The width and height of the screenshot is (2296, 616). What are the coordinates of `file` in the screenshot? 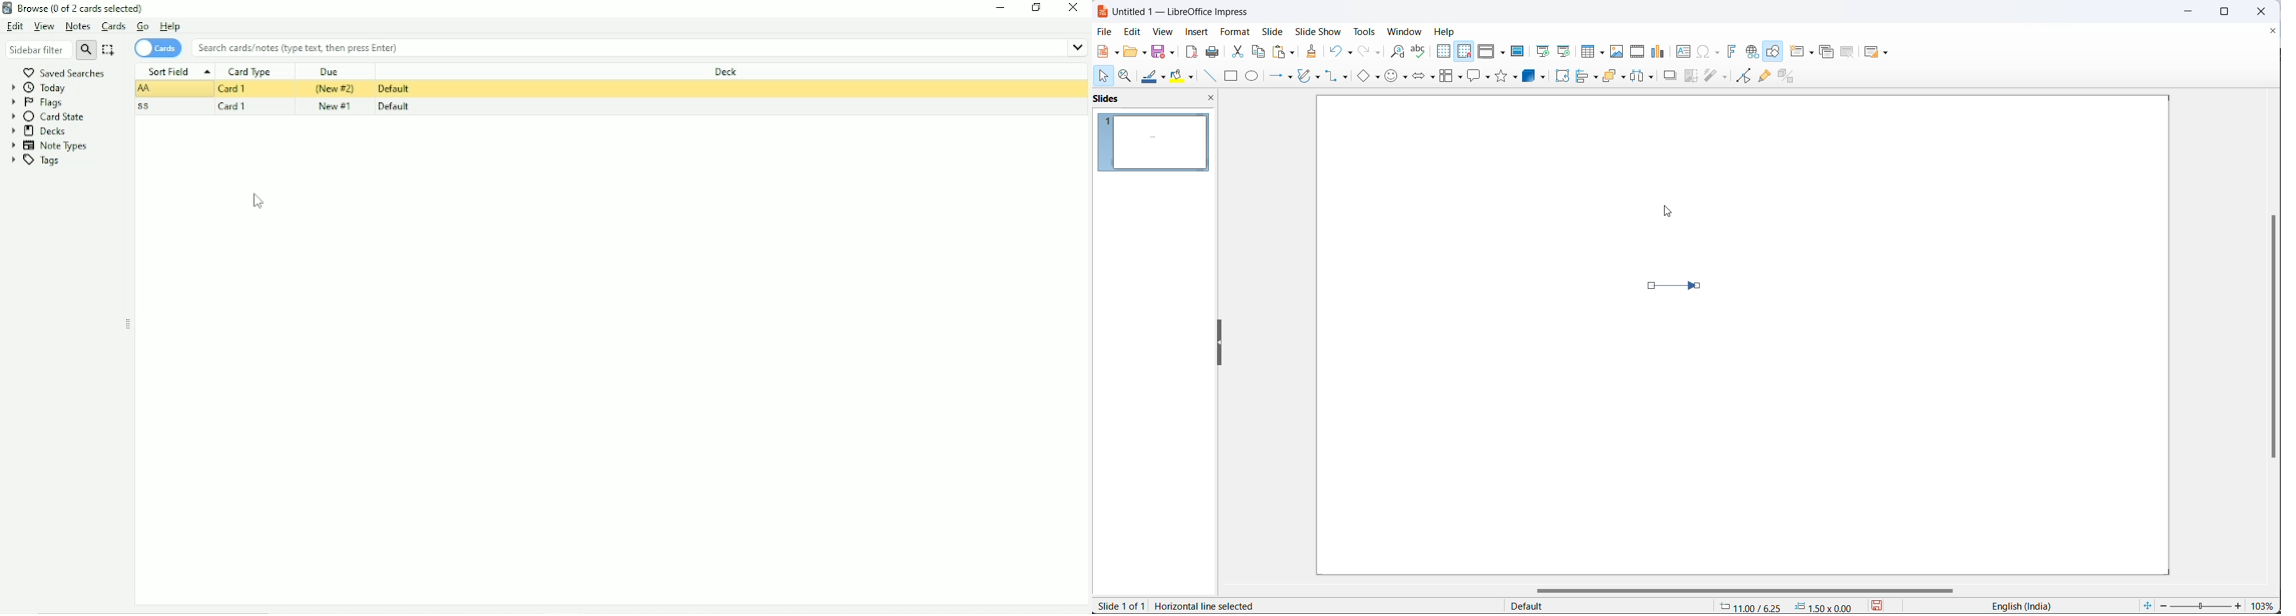 It's located at (1103, 31).